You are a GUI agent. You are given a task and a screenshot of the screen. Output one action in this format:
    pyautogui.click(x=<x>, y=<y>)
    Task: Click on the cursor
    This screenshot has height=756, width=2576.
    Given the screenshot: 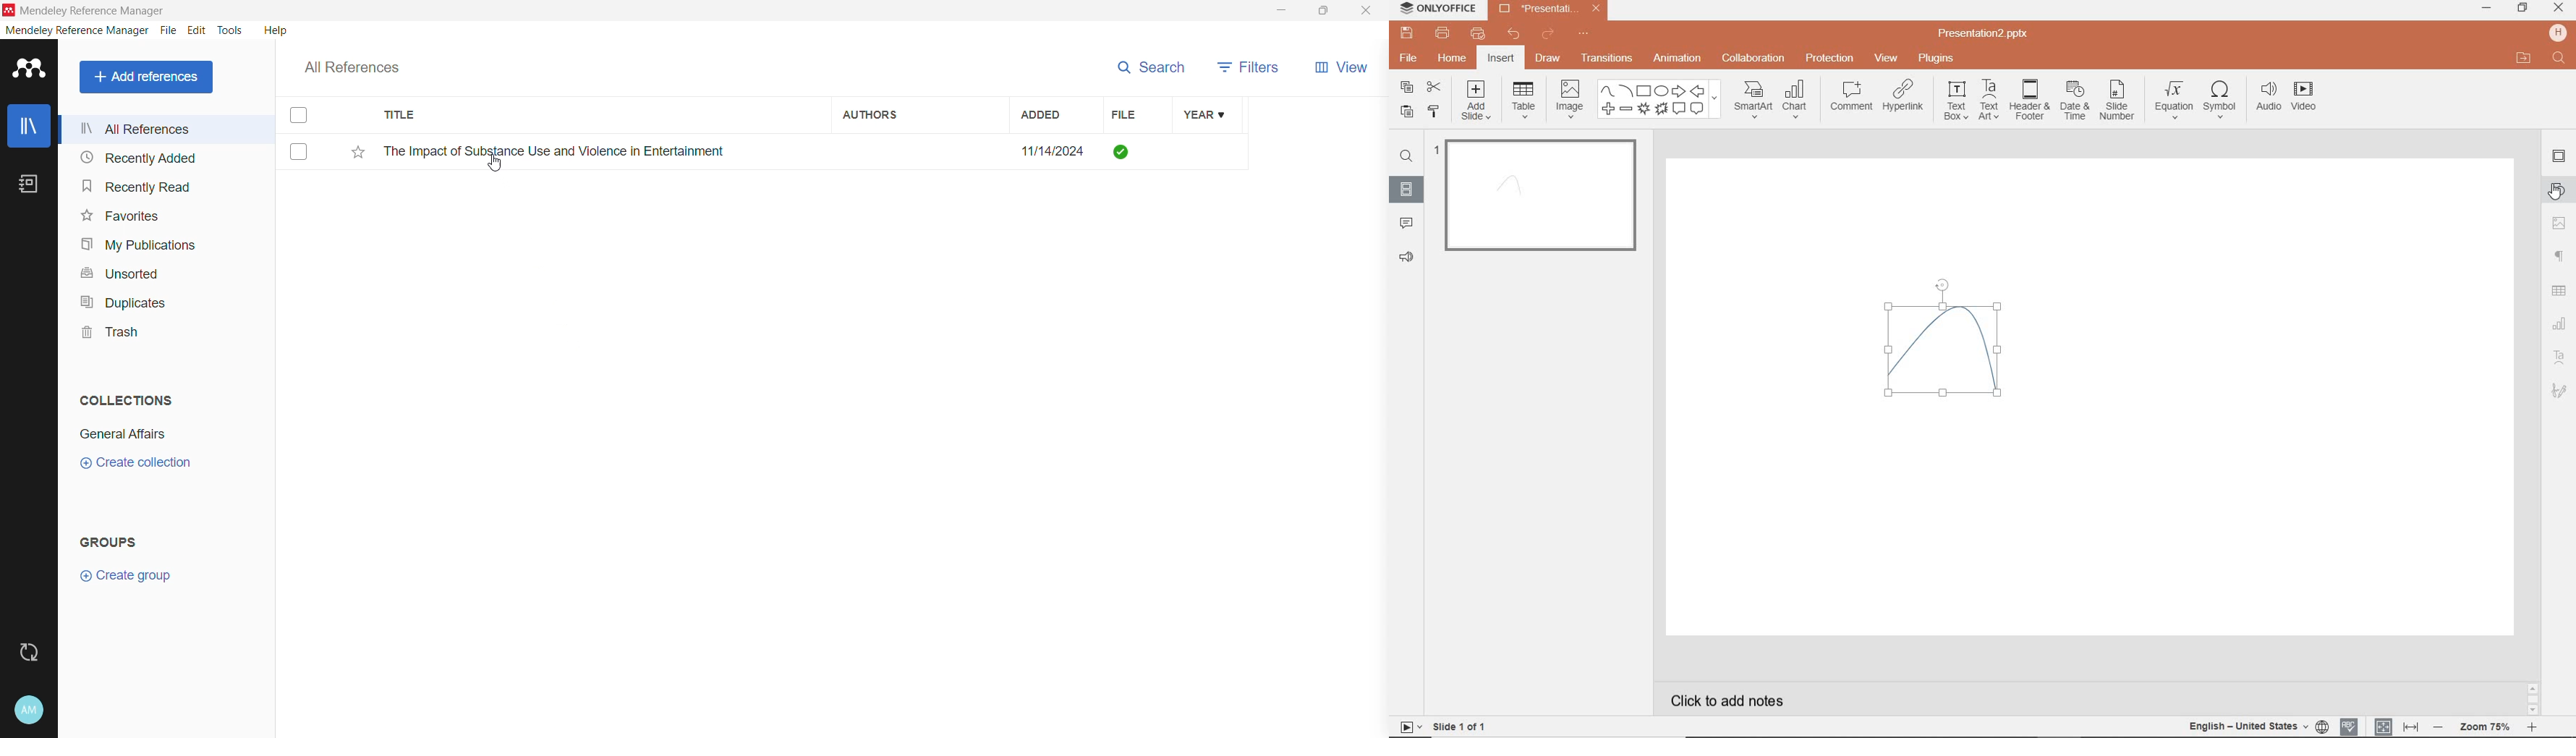 What is the action you would take?
    pyautogui.click(x=494, y=169)
    